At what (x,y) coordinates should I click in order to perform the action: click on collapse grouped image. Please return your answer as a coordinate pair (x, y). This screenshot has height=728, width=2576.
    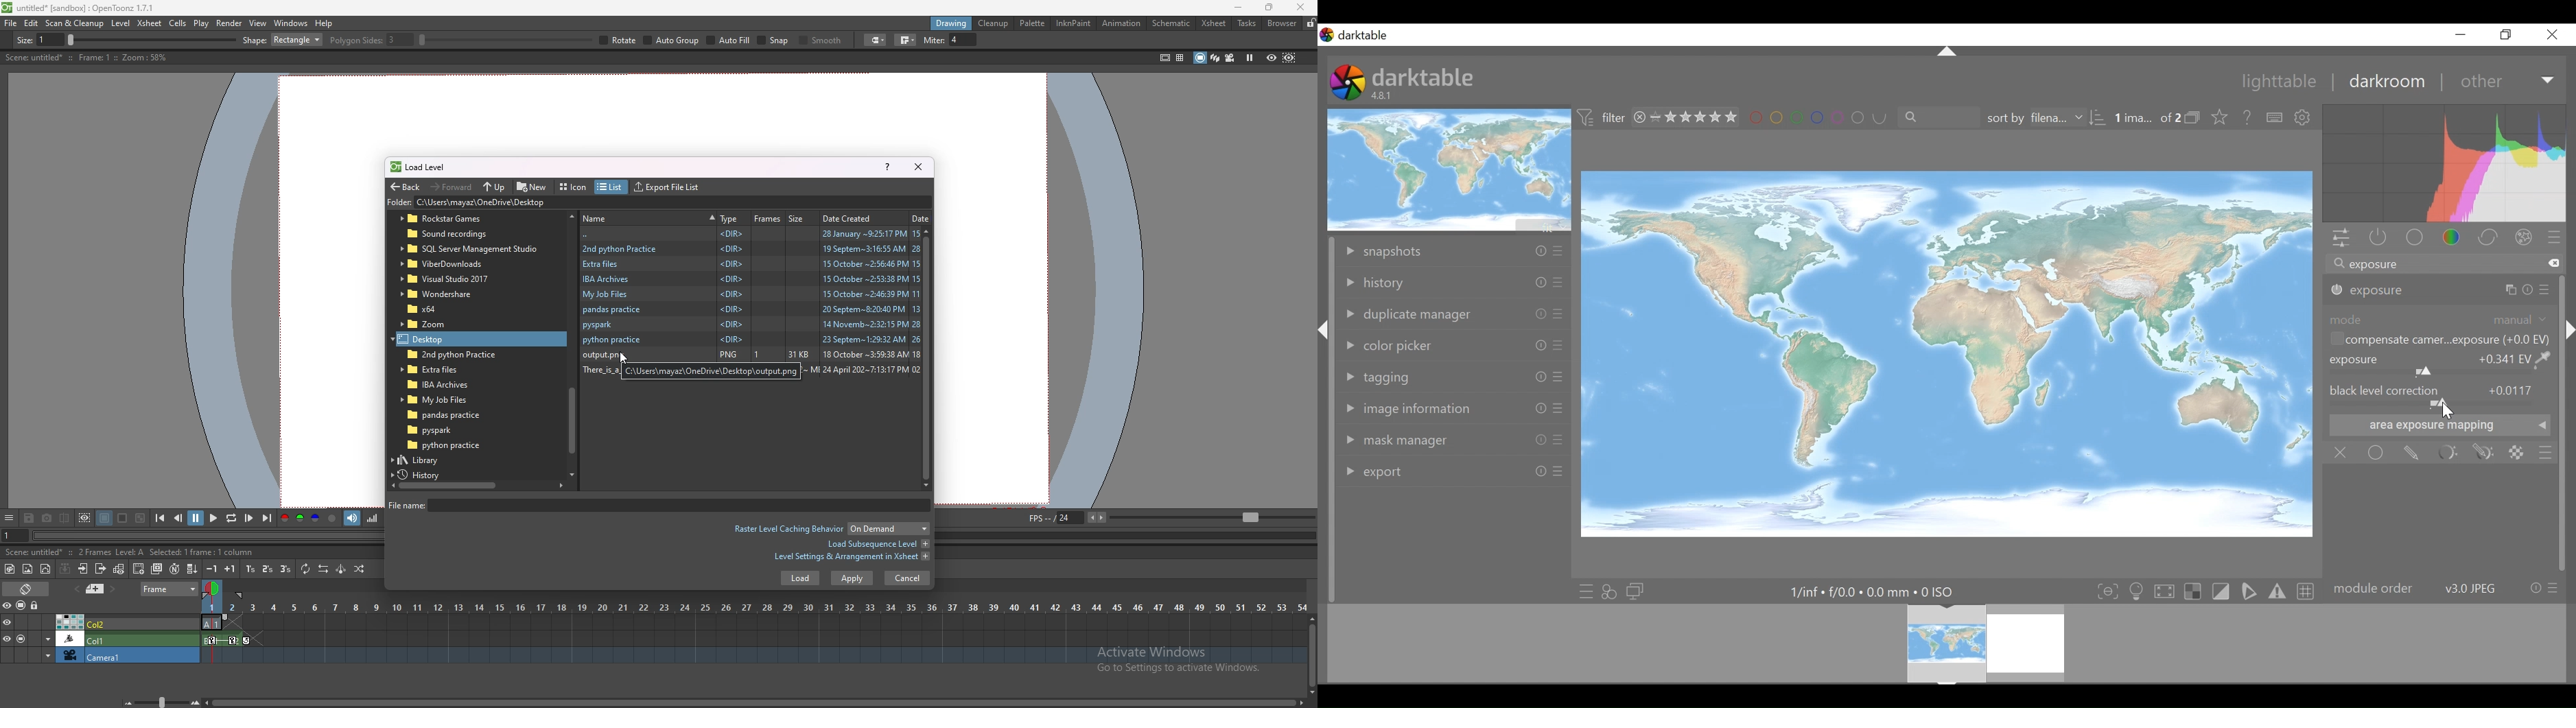
    Looking at the image, I should click on (2194, 117).